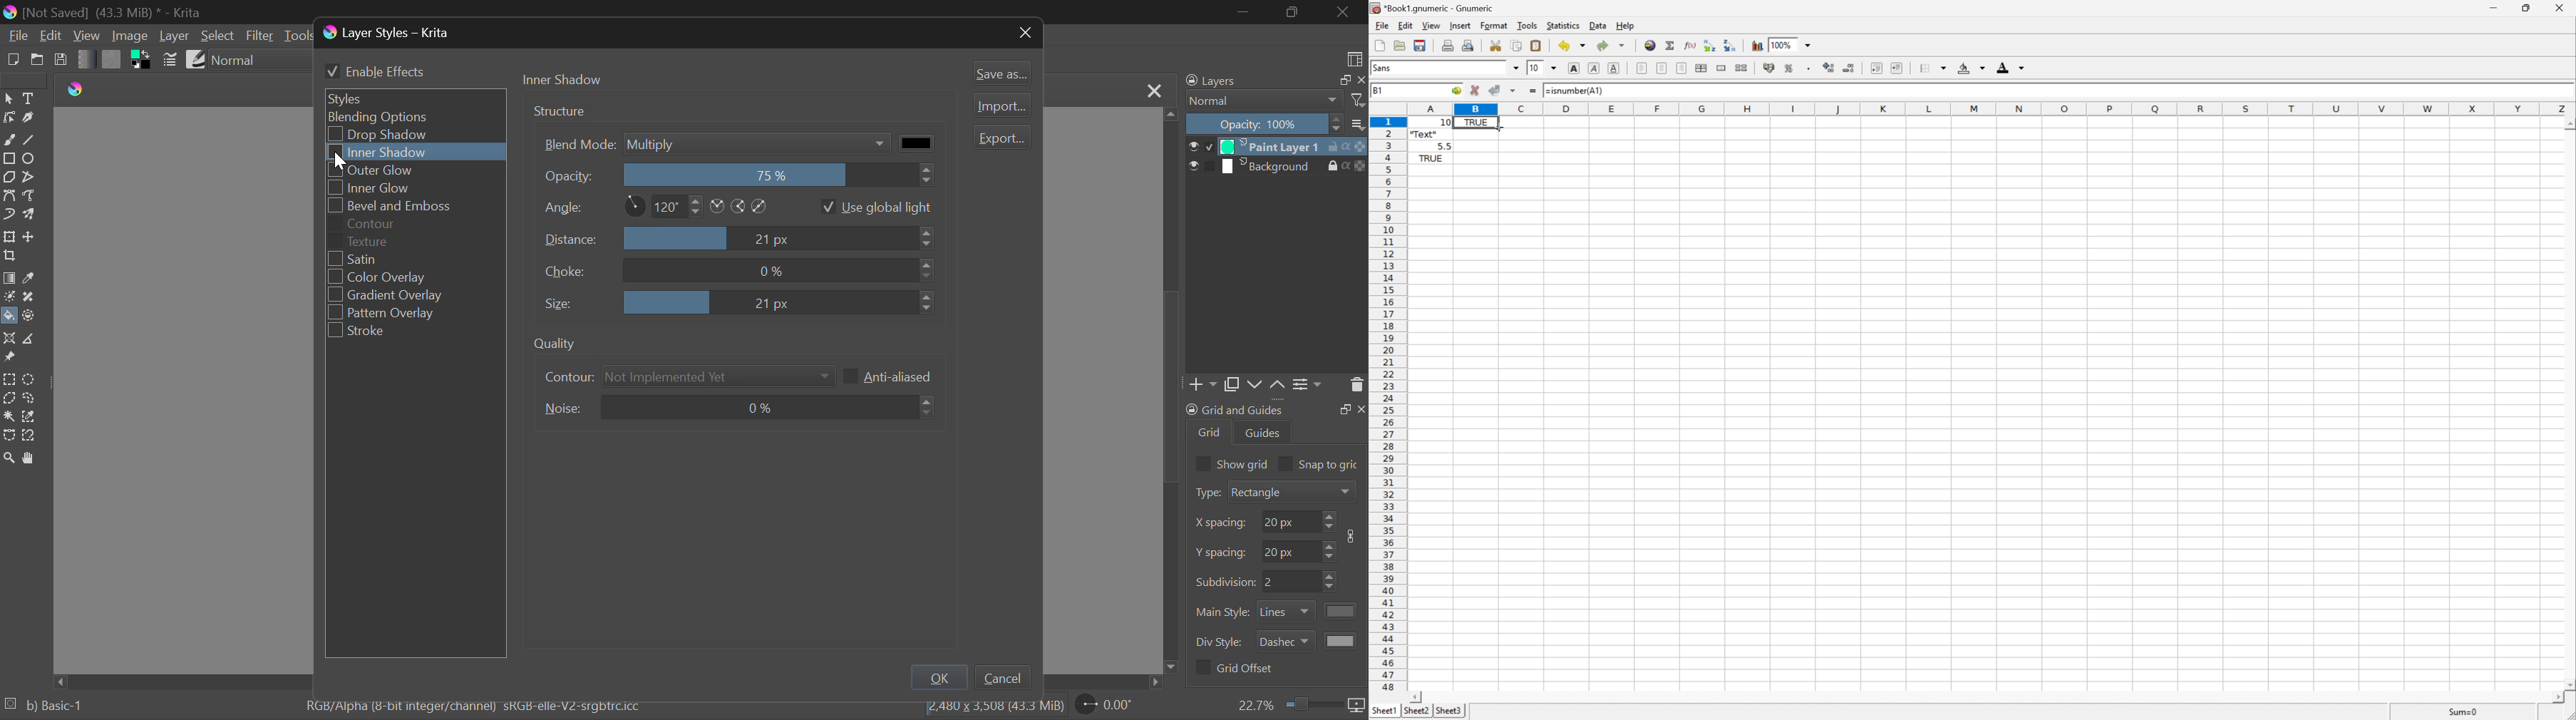 The image size is (2576, 728). I want to click on Rectangle, so click(10, 158).